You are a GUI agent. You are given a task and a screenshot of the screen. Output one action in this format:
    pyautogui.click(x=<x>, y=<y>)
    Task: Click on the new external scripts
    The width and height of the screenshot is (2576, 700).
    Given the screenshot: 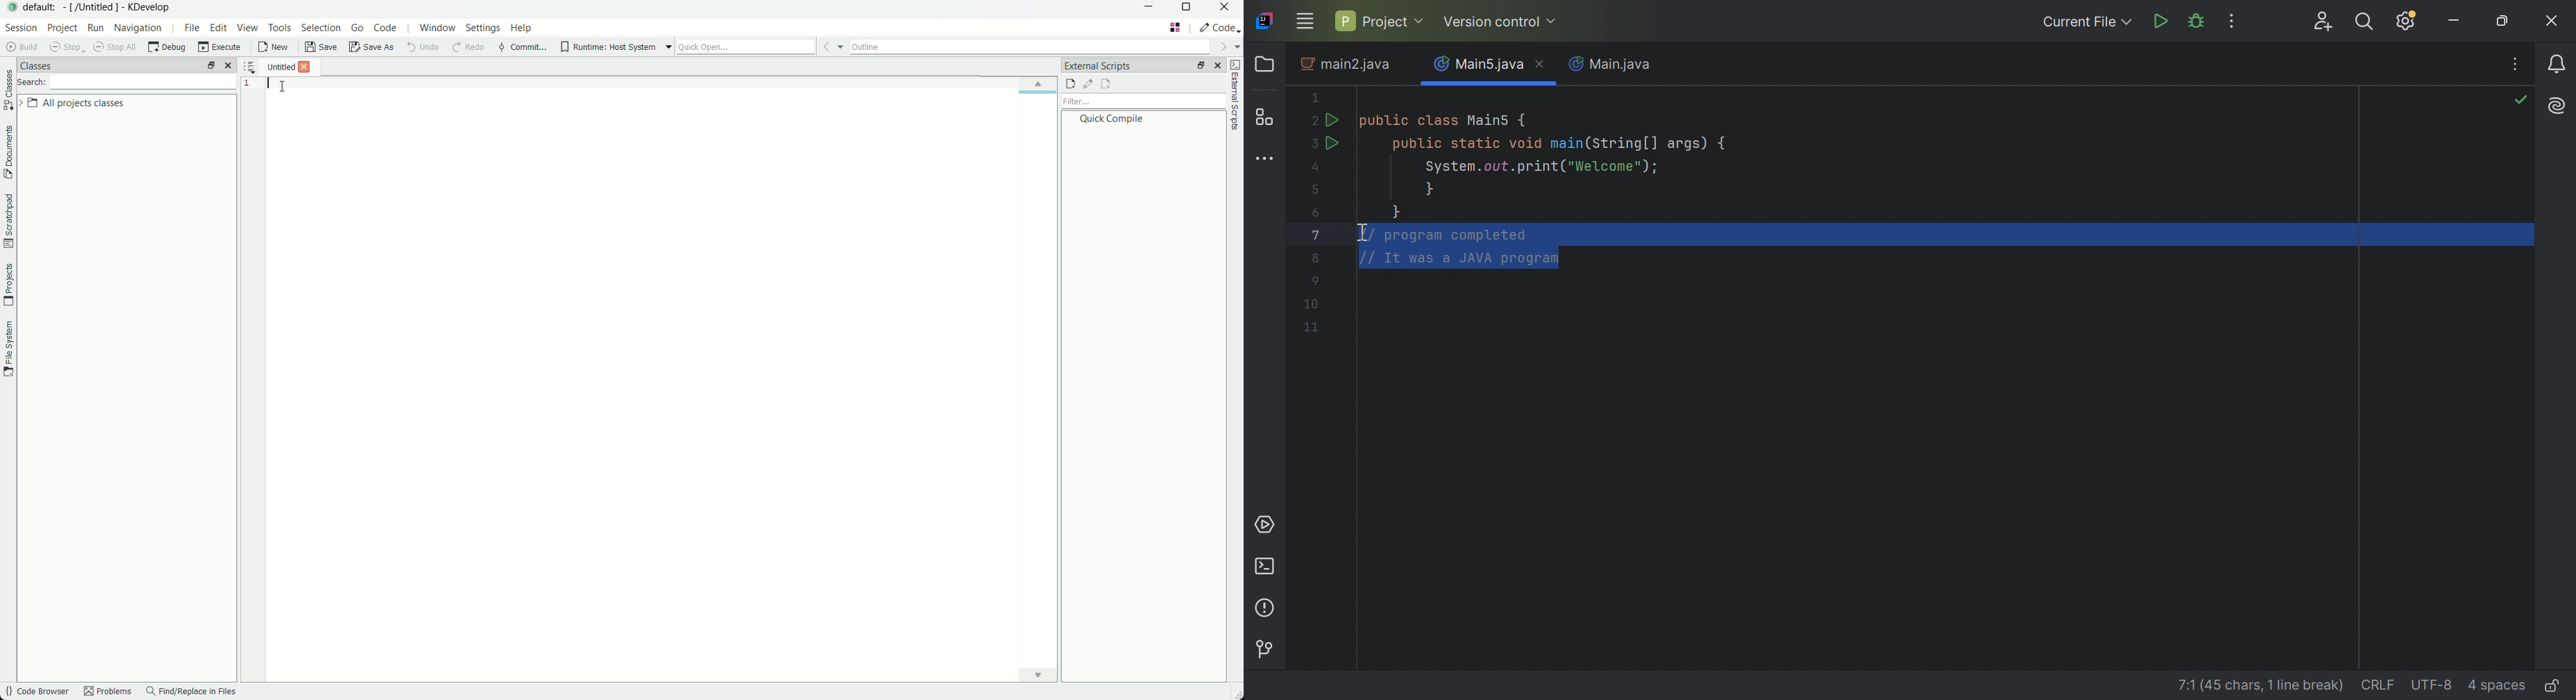 What is the action you would take?
    pyautogui.click(x=1070, y=85)
    